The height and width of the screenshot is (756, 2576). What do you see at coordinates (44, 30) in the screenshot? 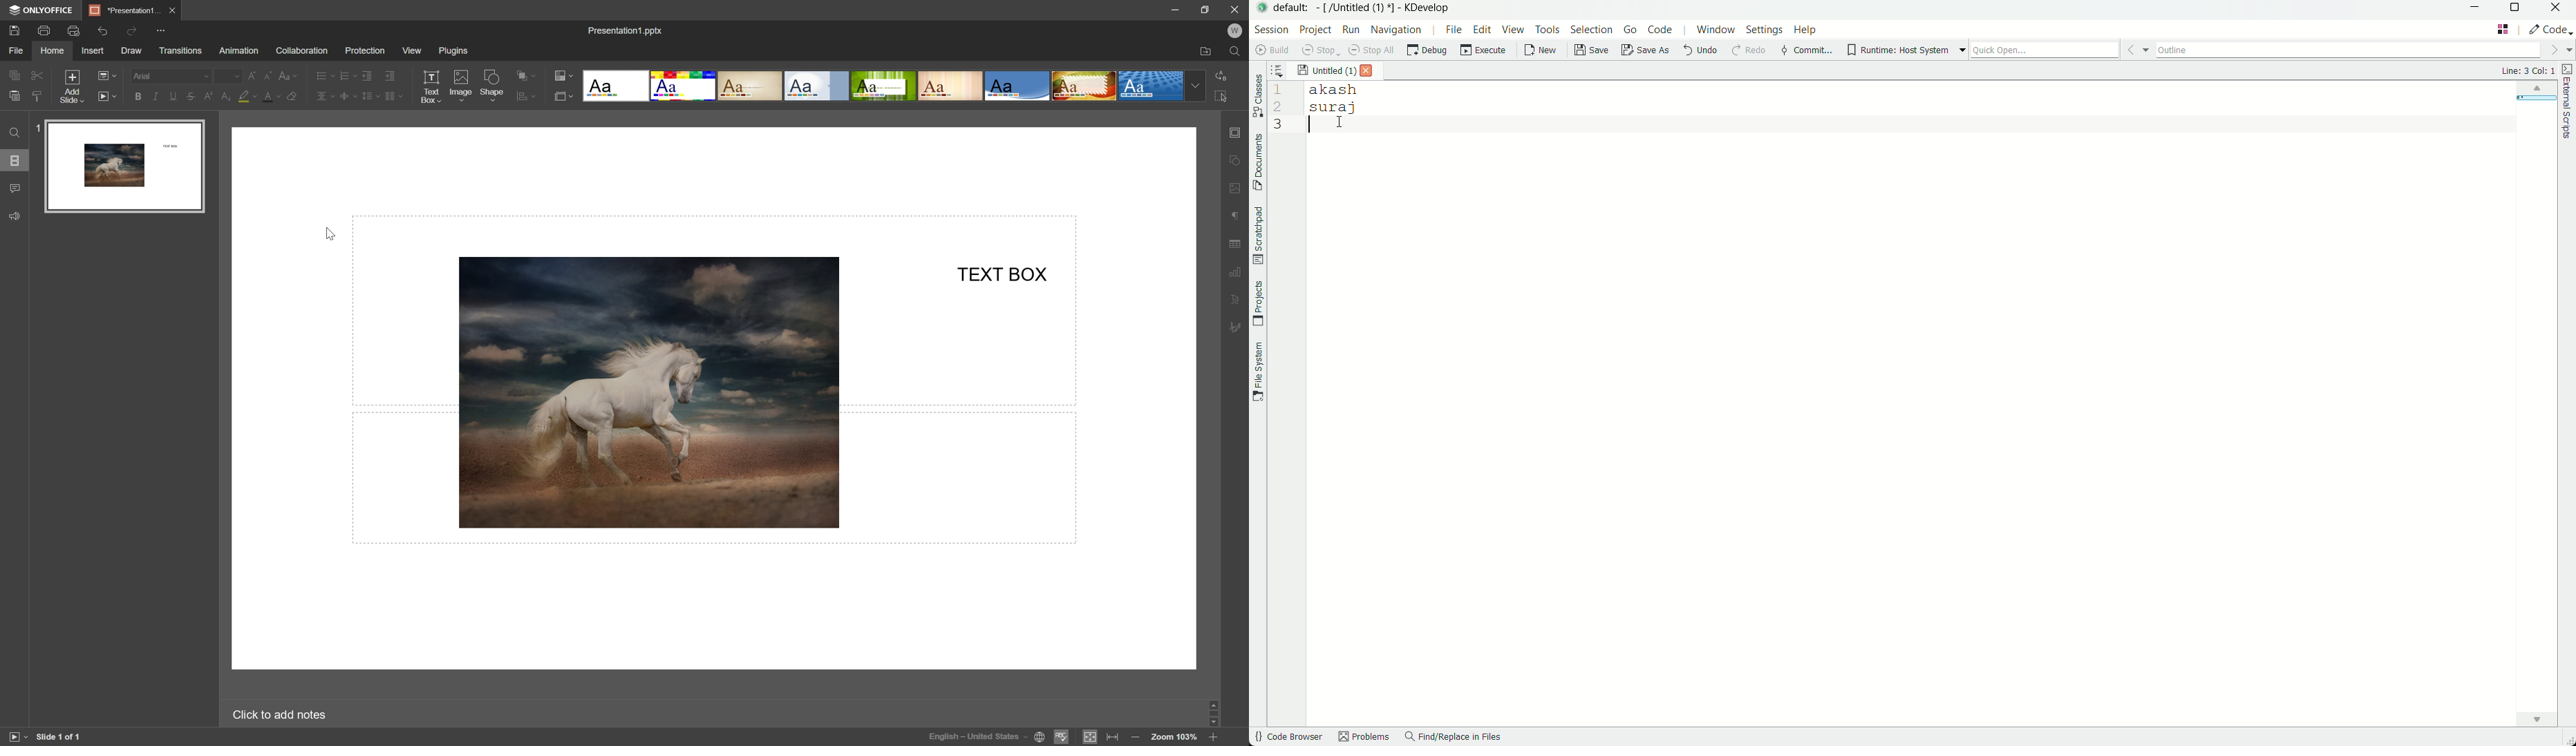
I see `print` at bounding box center [44, 30].